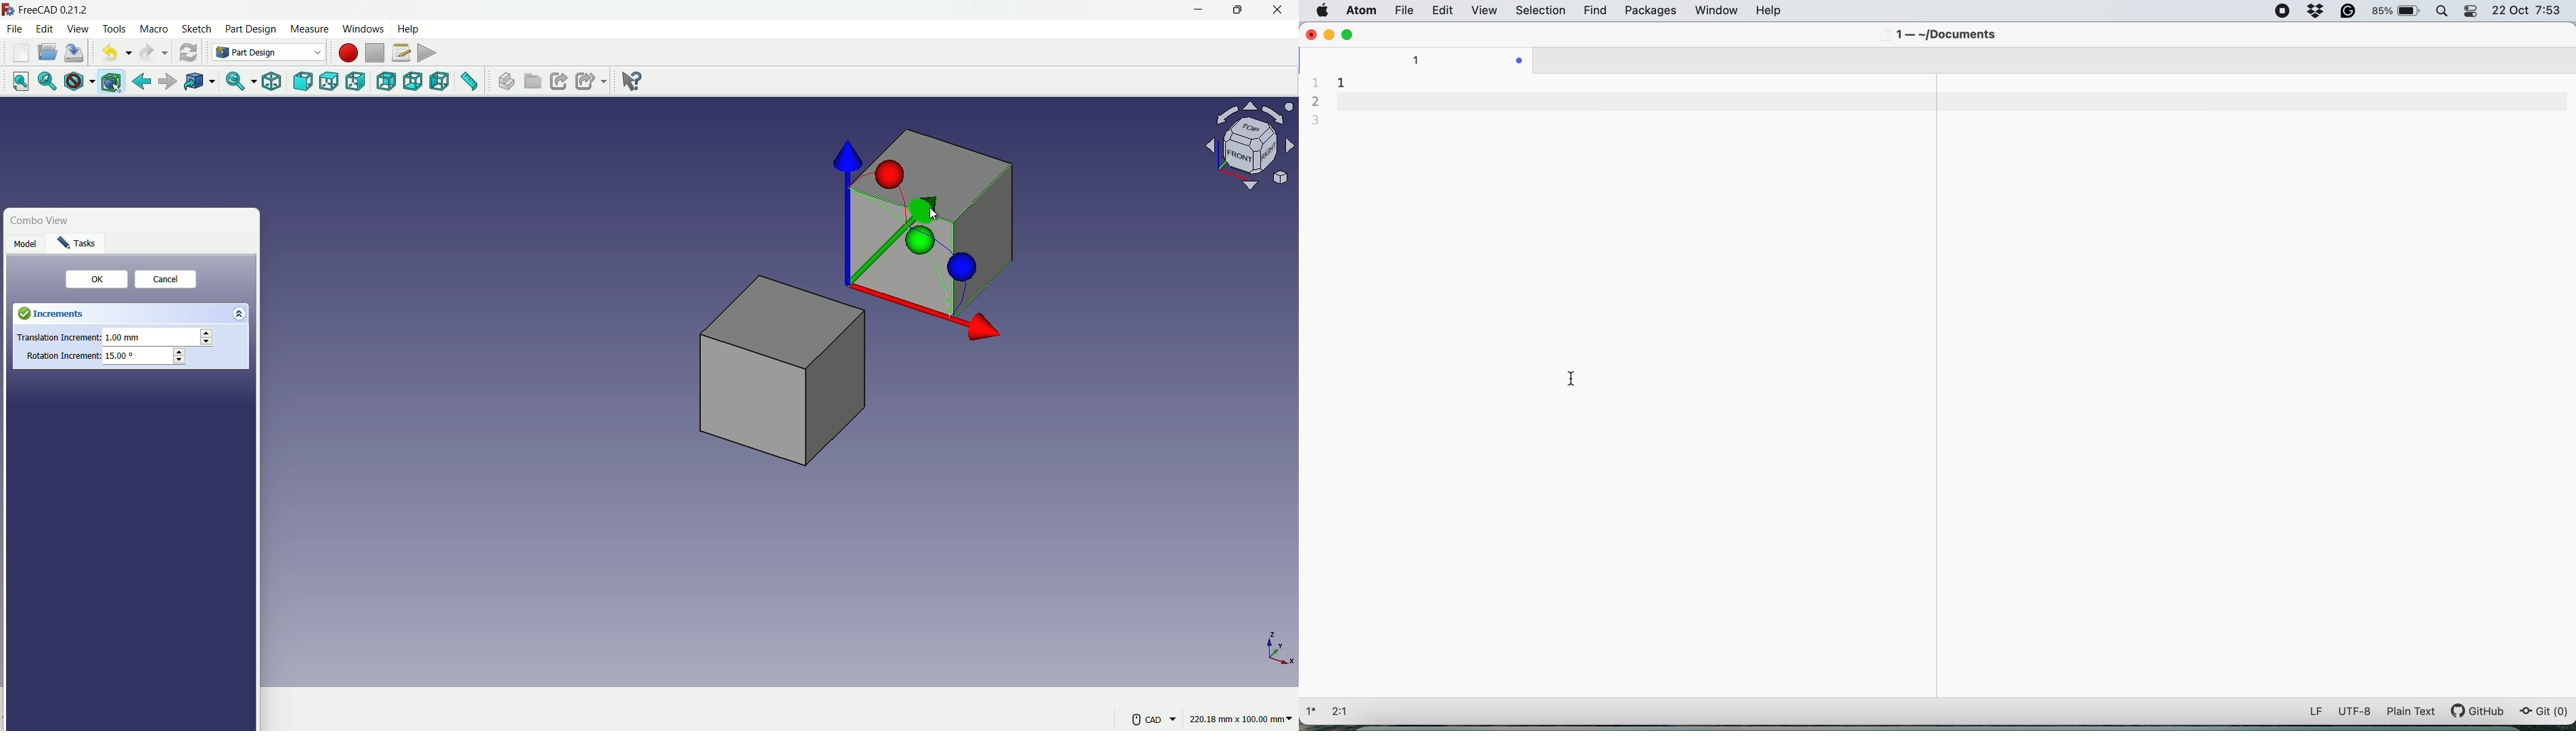  I want to click on line number, so click(1317, 101).